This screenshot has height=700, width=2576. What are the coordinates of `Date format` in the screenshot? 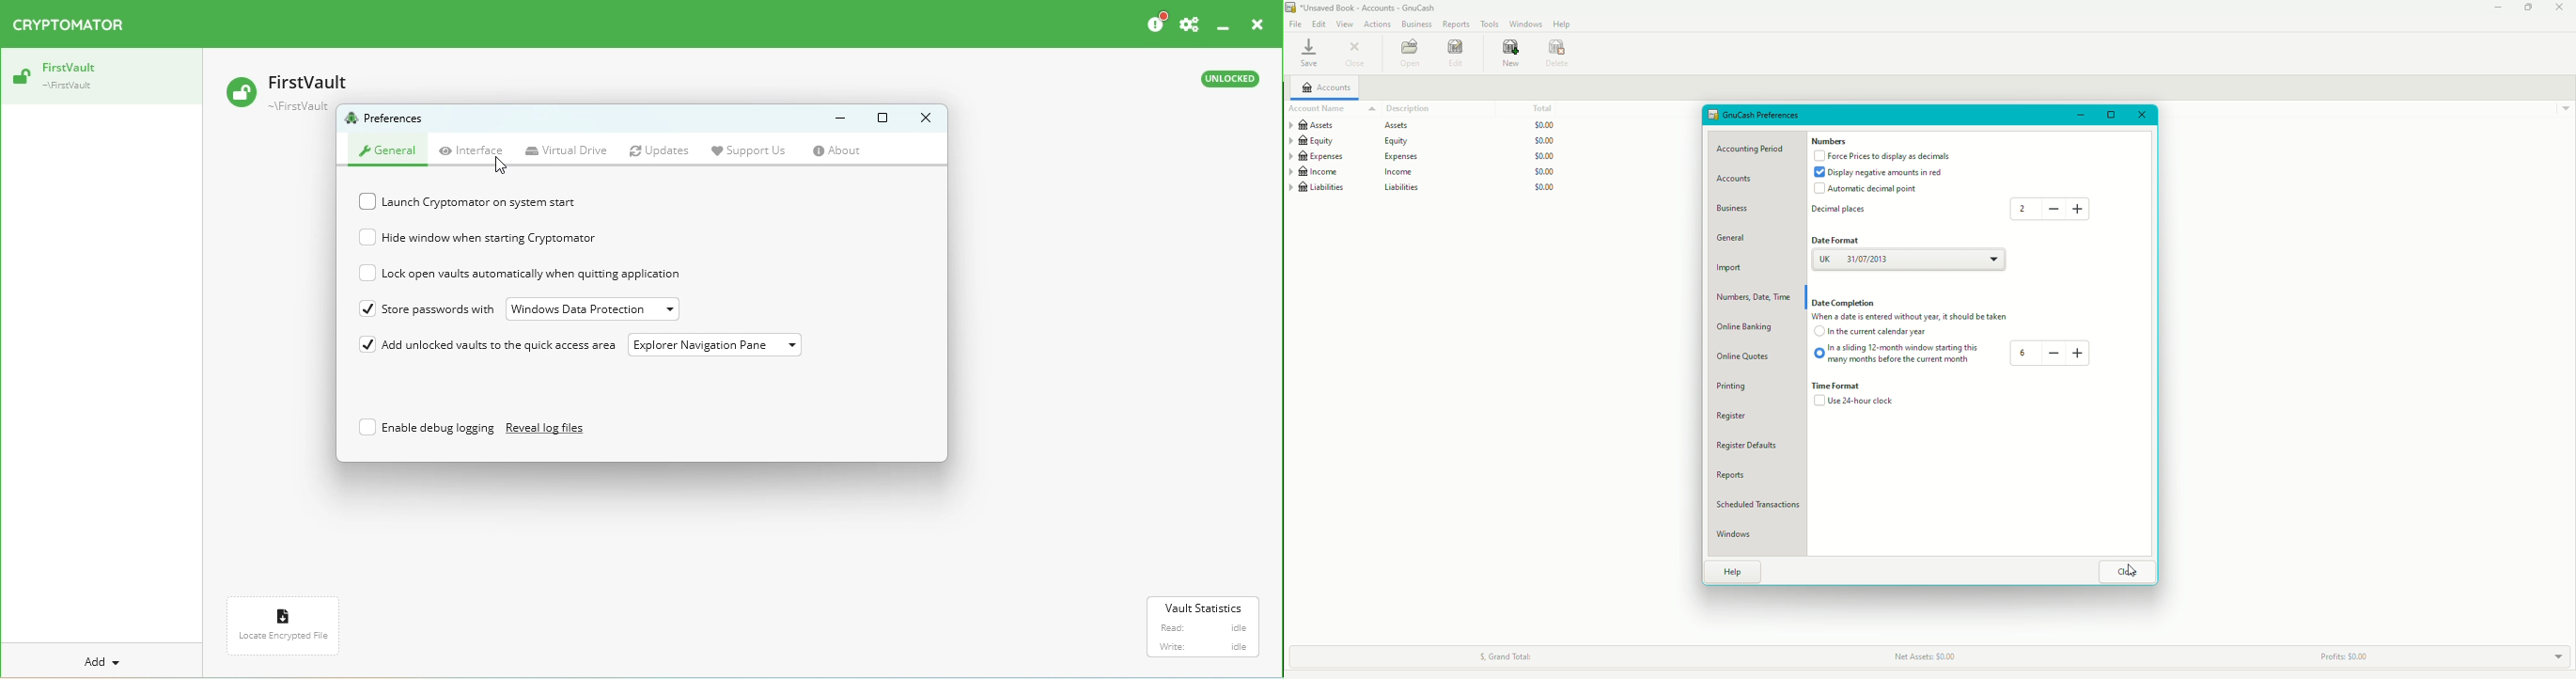 It's located at (1835, 240).